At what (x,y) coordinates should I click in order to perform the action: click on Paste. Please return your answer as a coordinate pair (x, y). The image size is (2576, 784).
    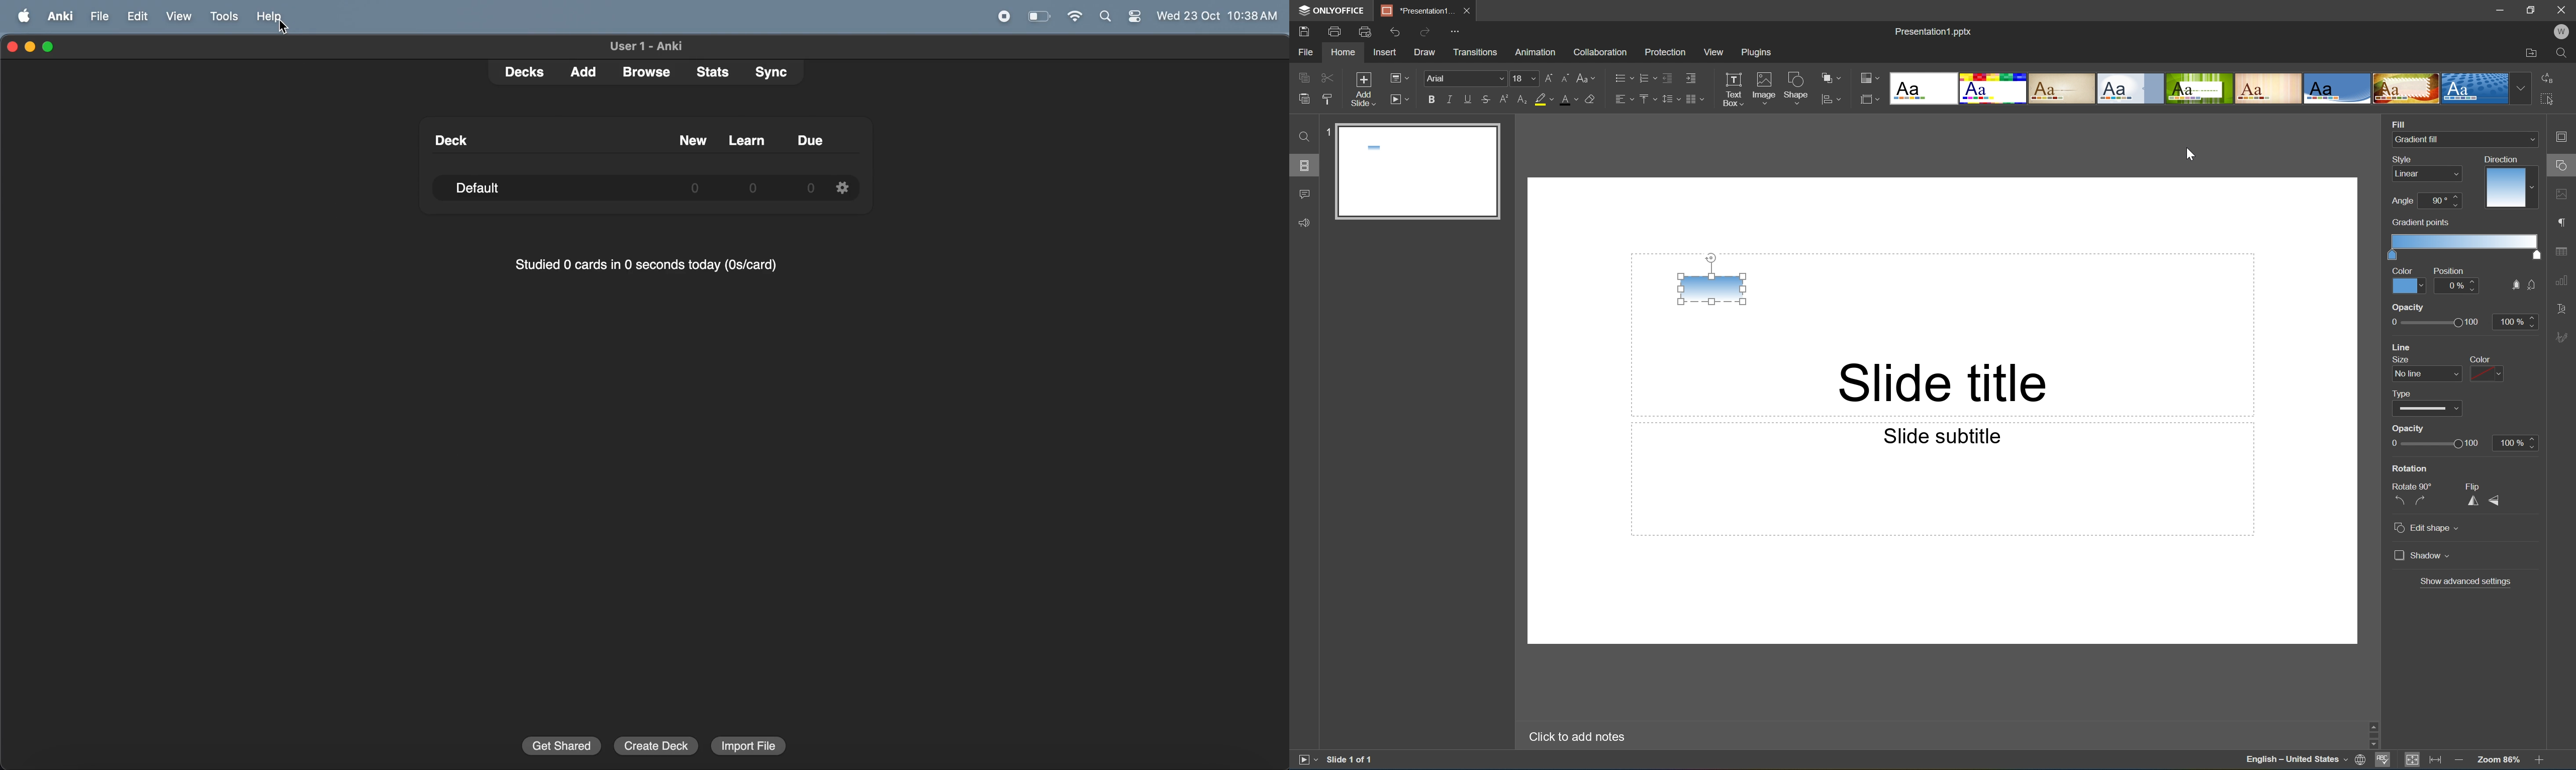
    Looking at the image, I should click on (1301, 99).